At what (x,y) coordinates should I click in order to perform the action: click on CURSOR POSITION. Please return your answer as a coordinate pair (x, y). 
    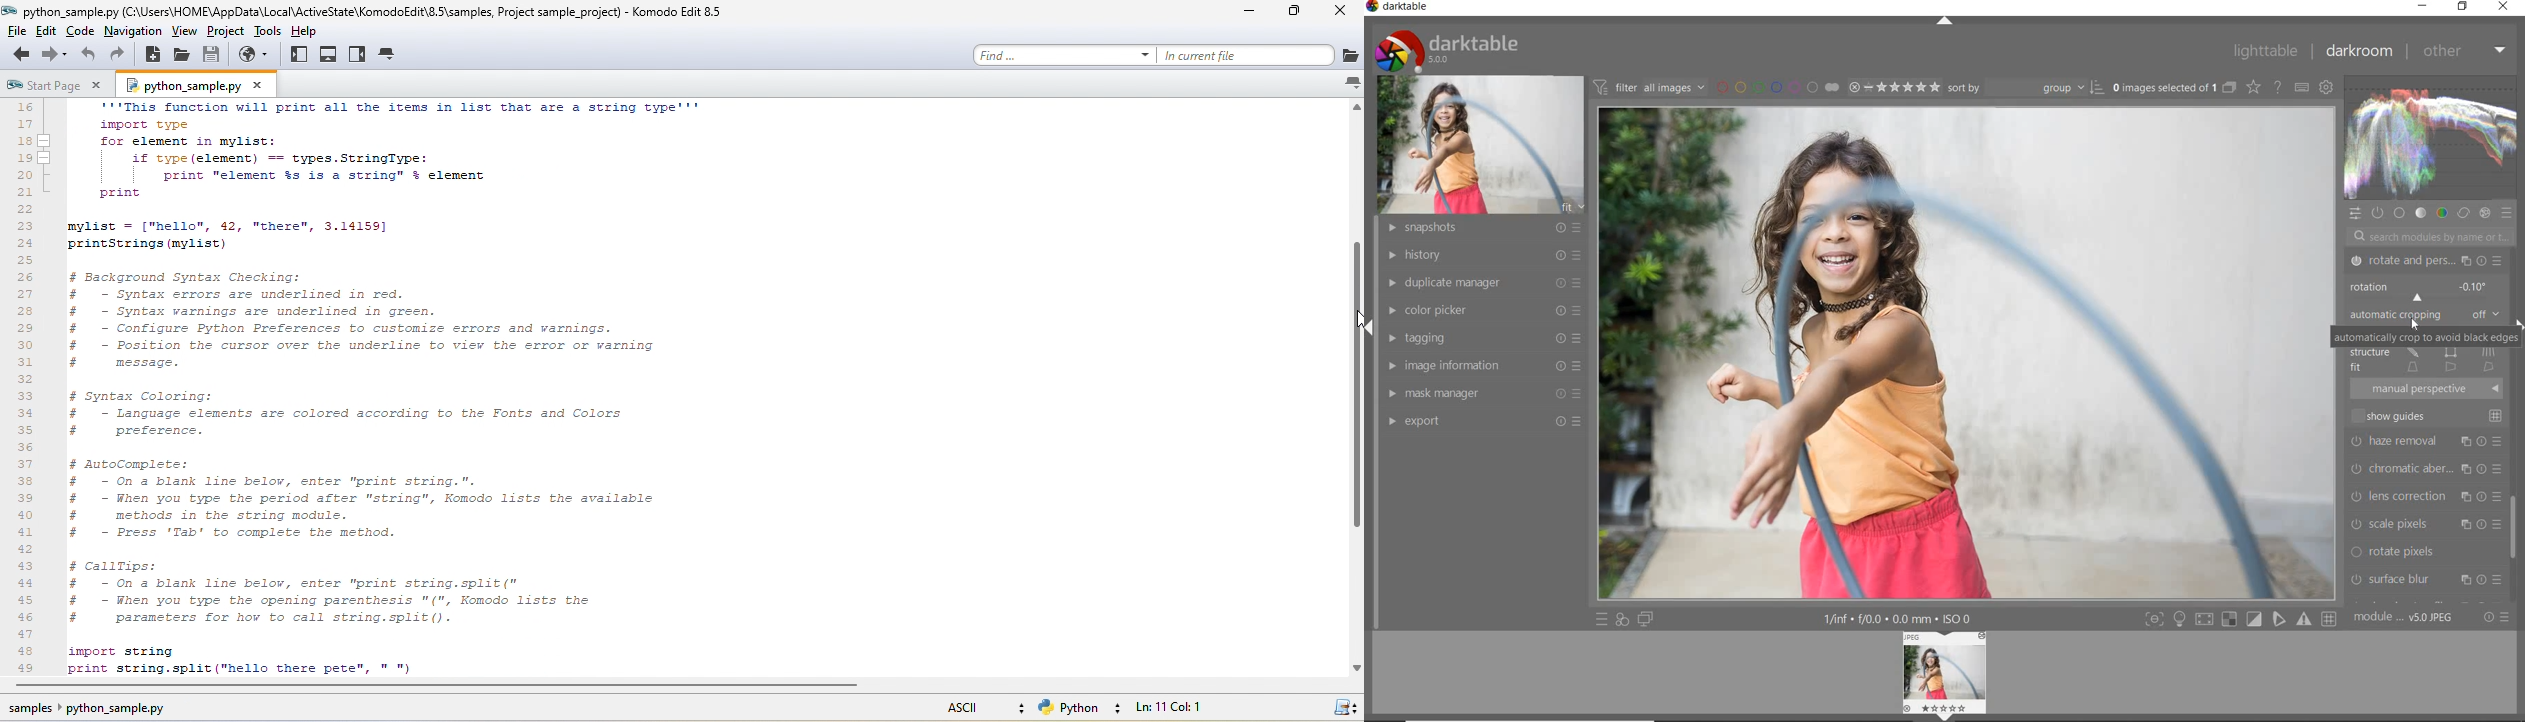
    Looking at the image, I should click on (2417, 326).